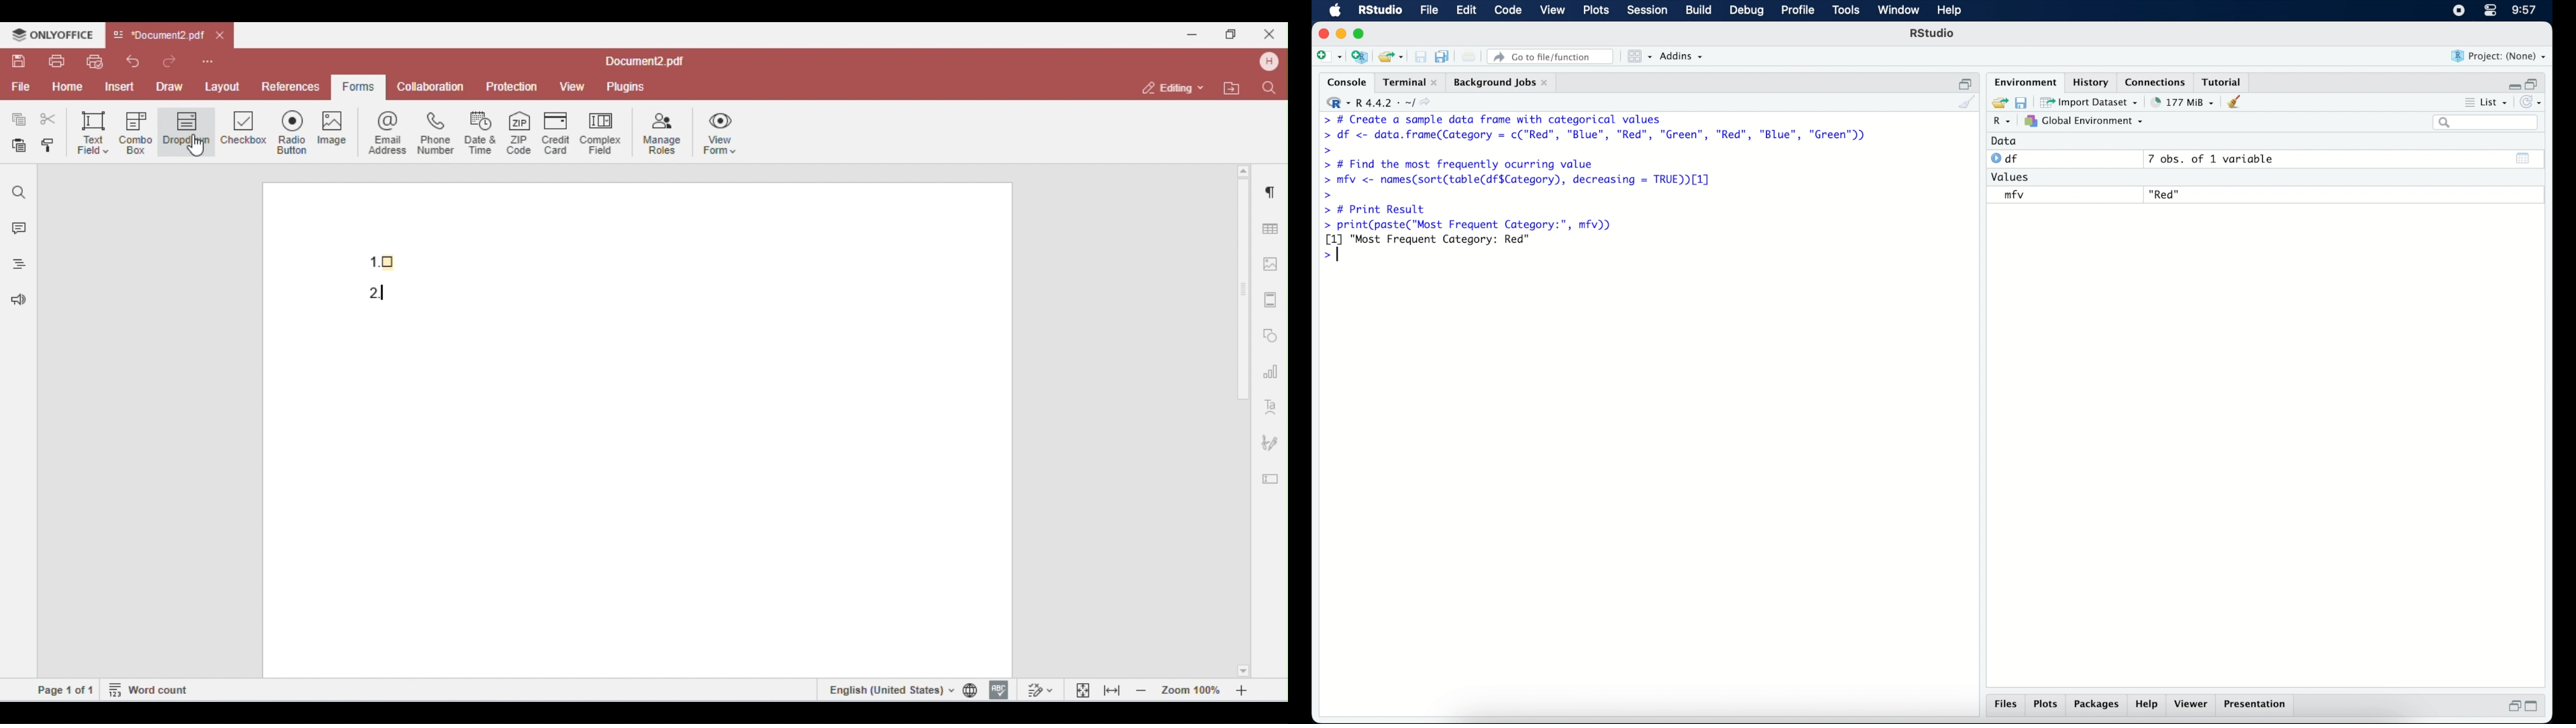 The width and height of the screenshot is (2576, 728). What do you see at coordinates (2088, 121) in the screenshot?
I see `global environment` at bounding box center [2088, 121].